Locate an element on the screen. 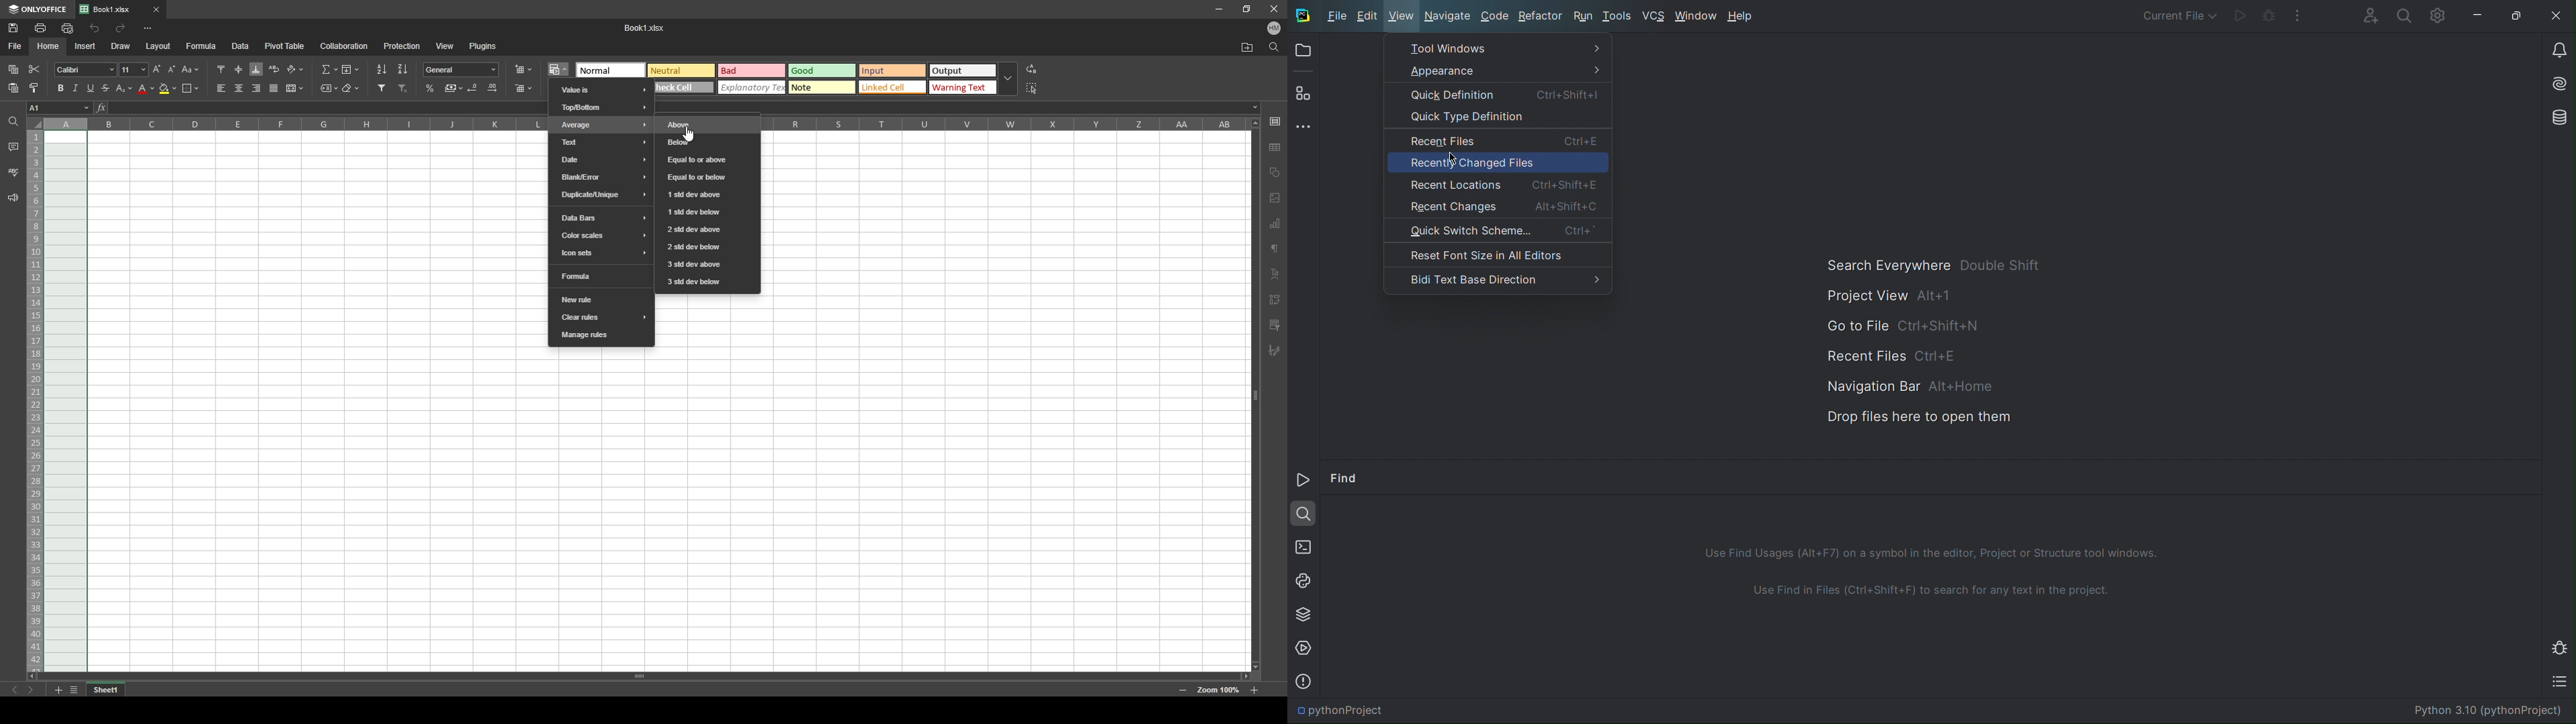  quick print is located at coordinates (66, 27).